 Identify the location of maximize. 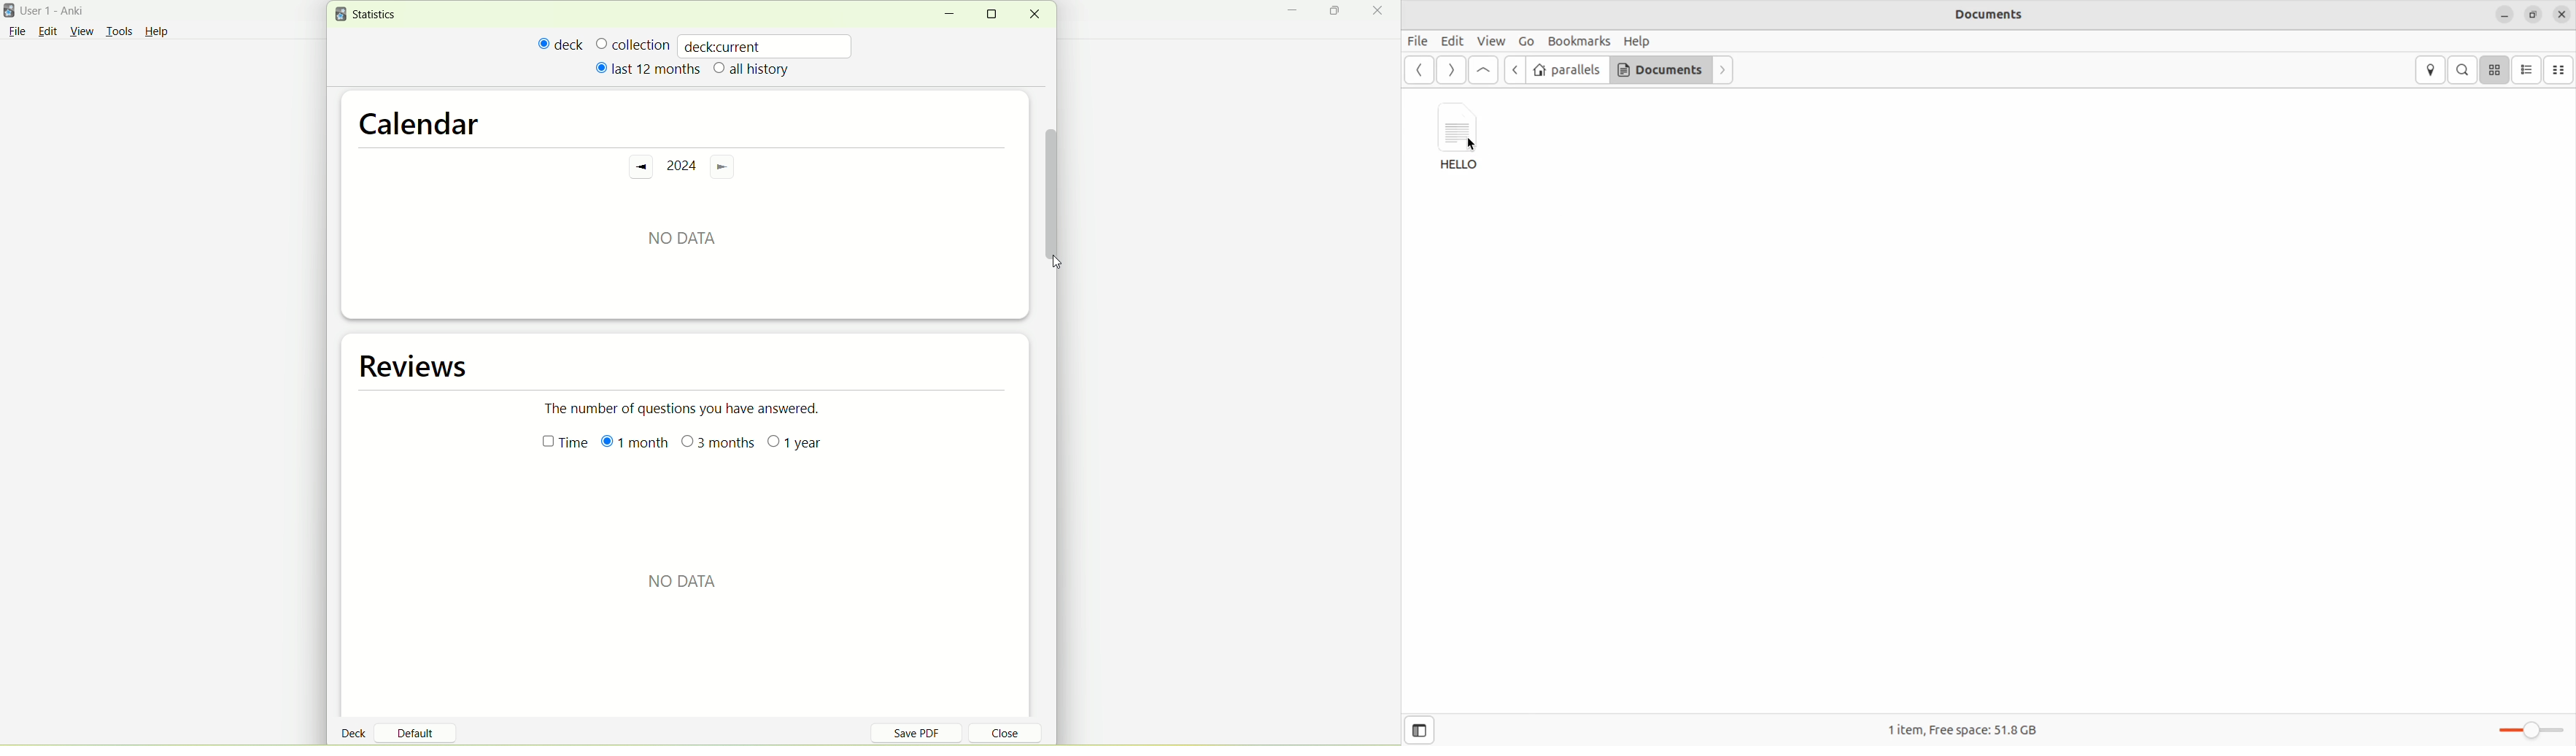
(997, 14).